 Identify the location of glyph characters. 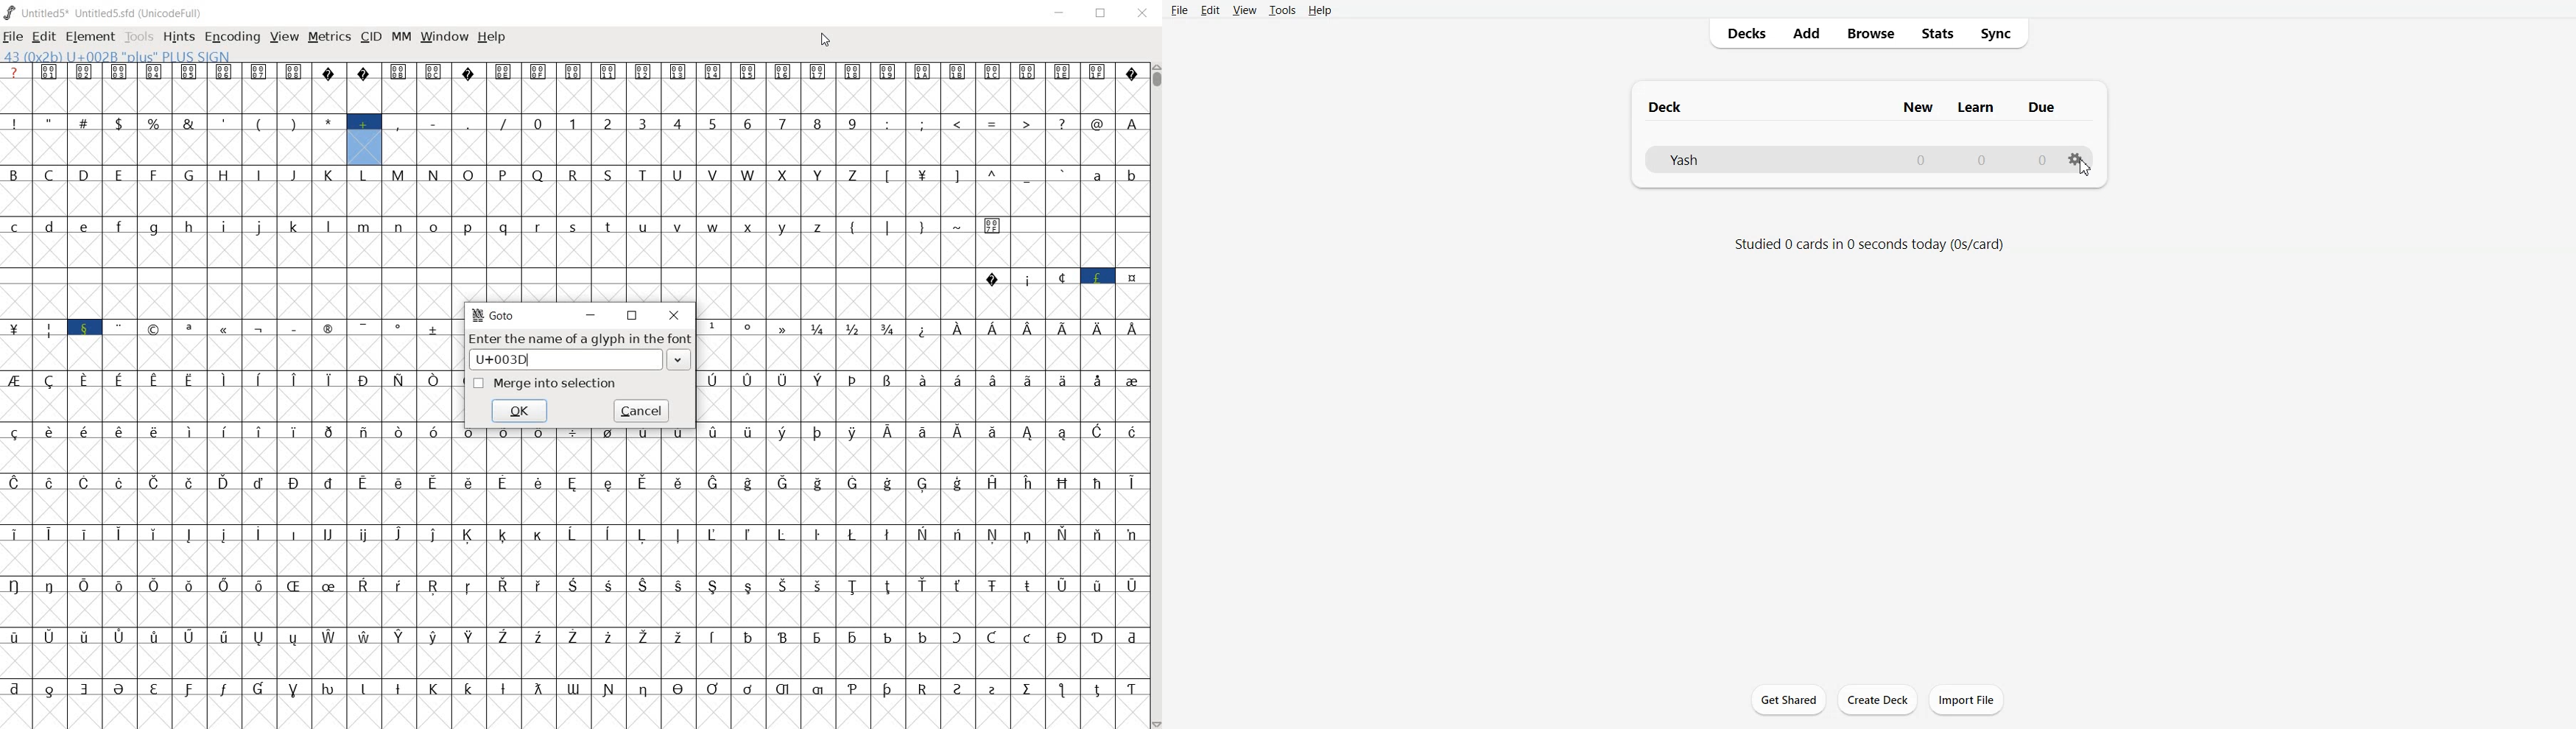
(924, 395).